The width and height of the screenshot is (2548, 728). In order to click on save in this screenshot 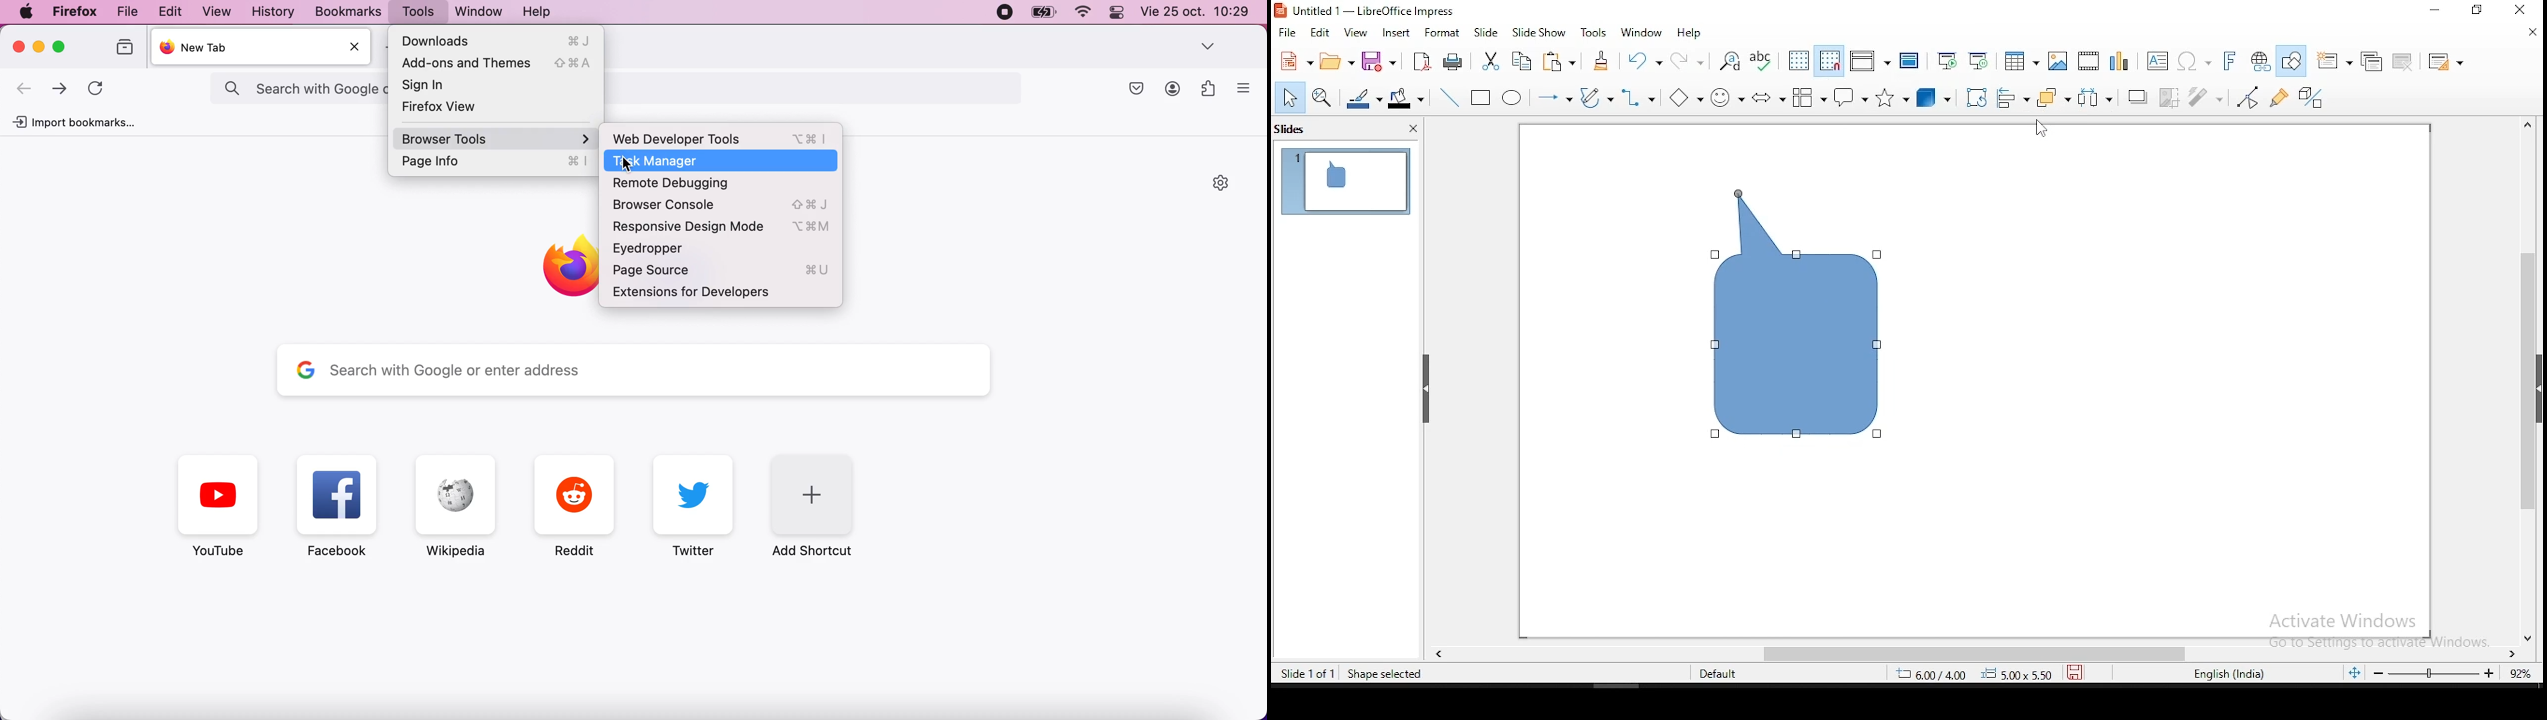, I will do `click(2078, 672)`.